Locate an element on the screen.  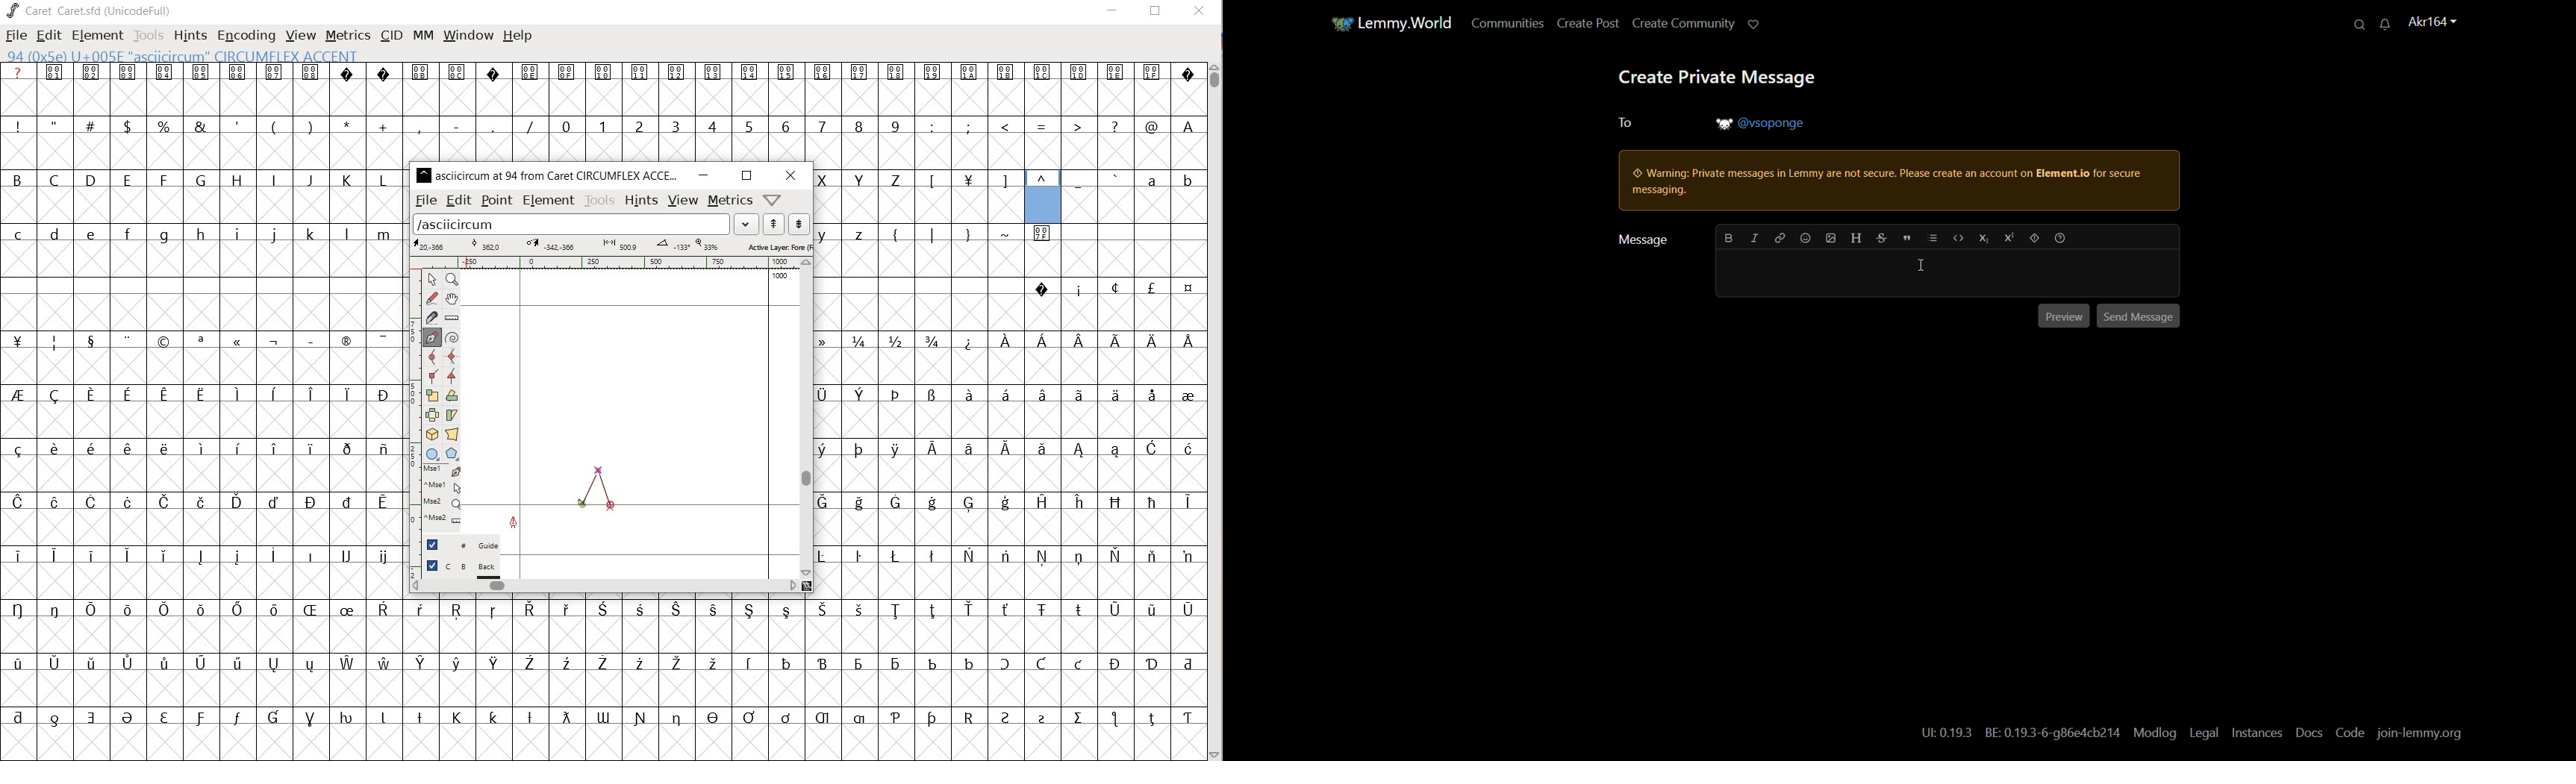
CLOSE is located at coordinates (1197, 12).